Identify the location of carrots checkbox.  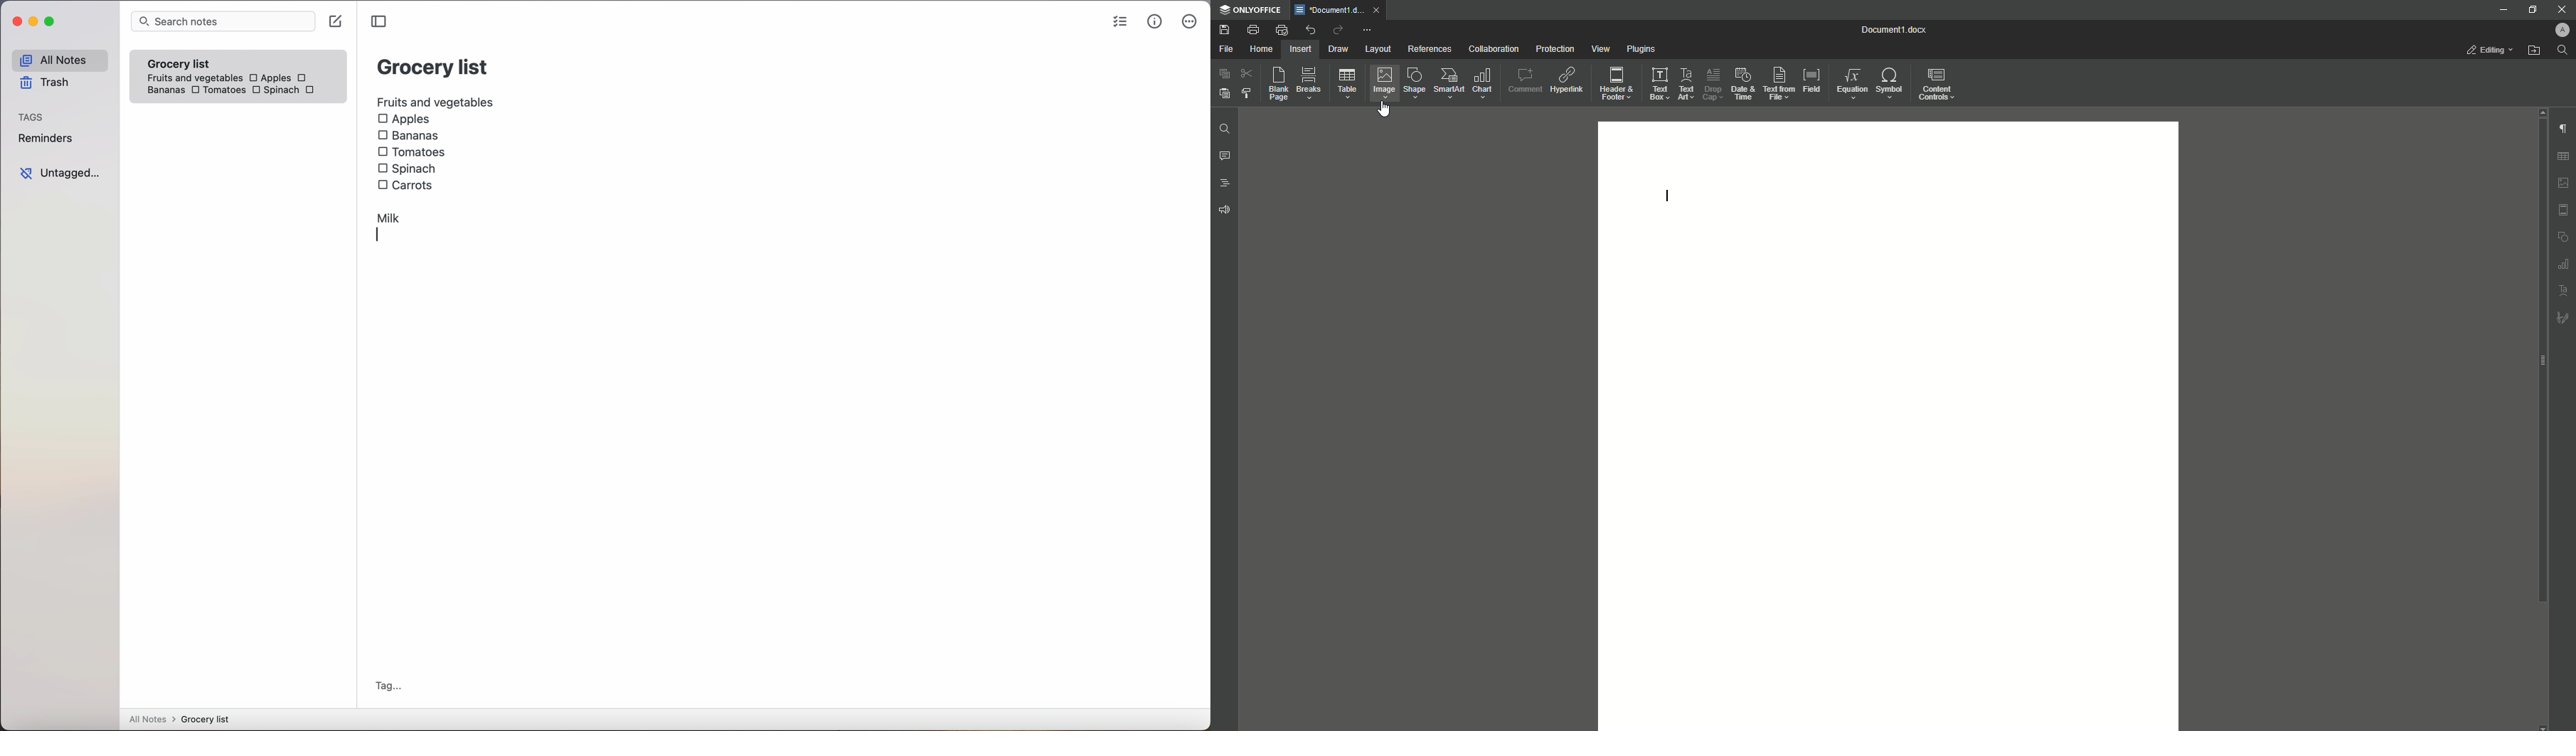
(409, 184).